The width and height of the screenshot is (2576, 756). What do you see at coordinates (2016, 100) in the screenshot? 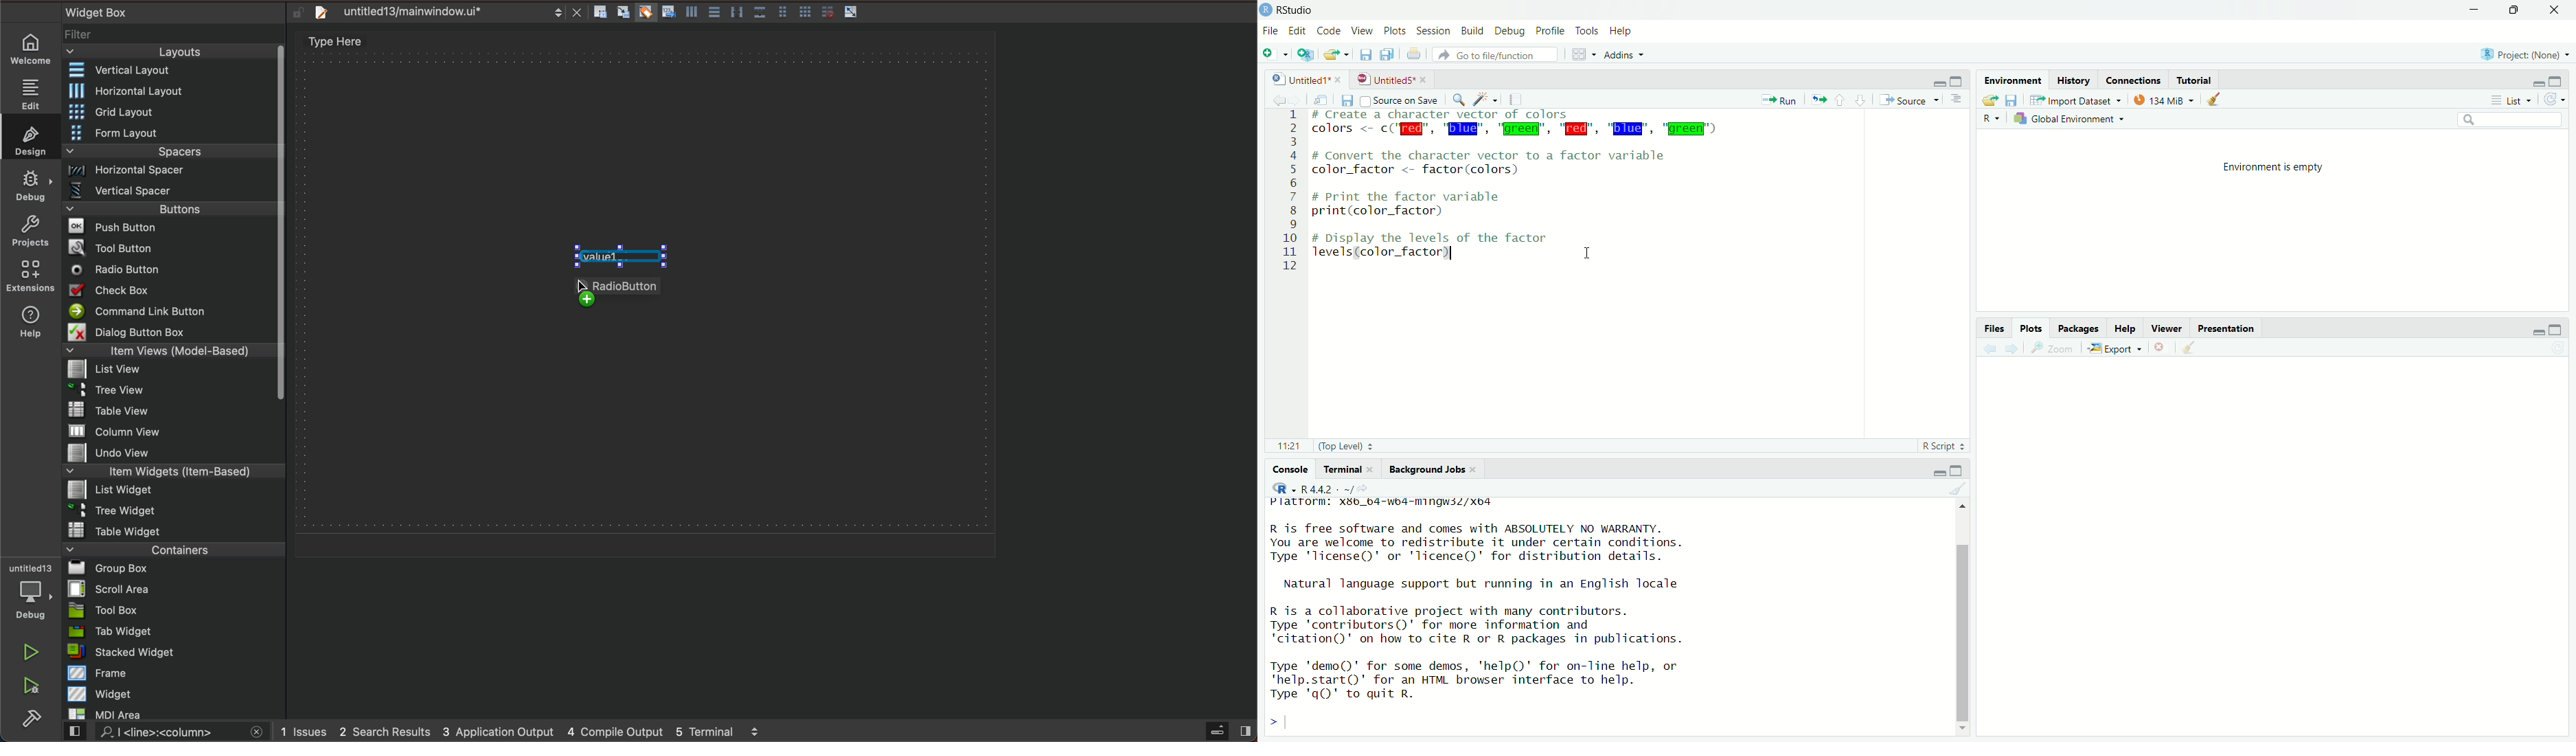
I see `save workspace as` at bounding box center [2016, 100].